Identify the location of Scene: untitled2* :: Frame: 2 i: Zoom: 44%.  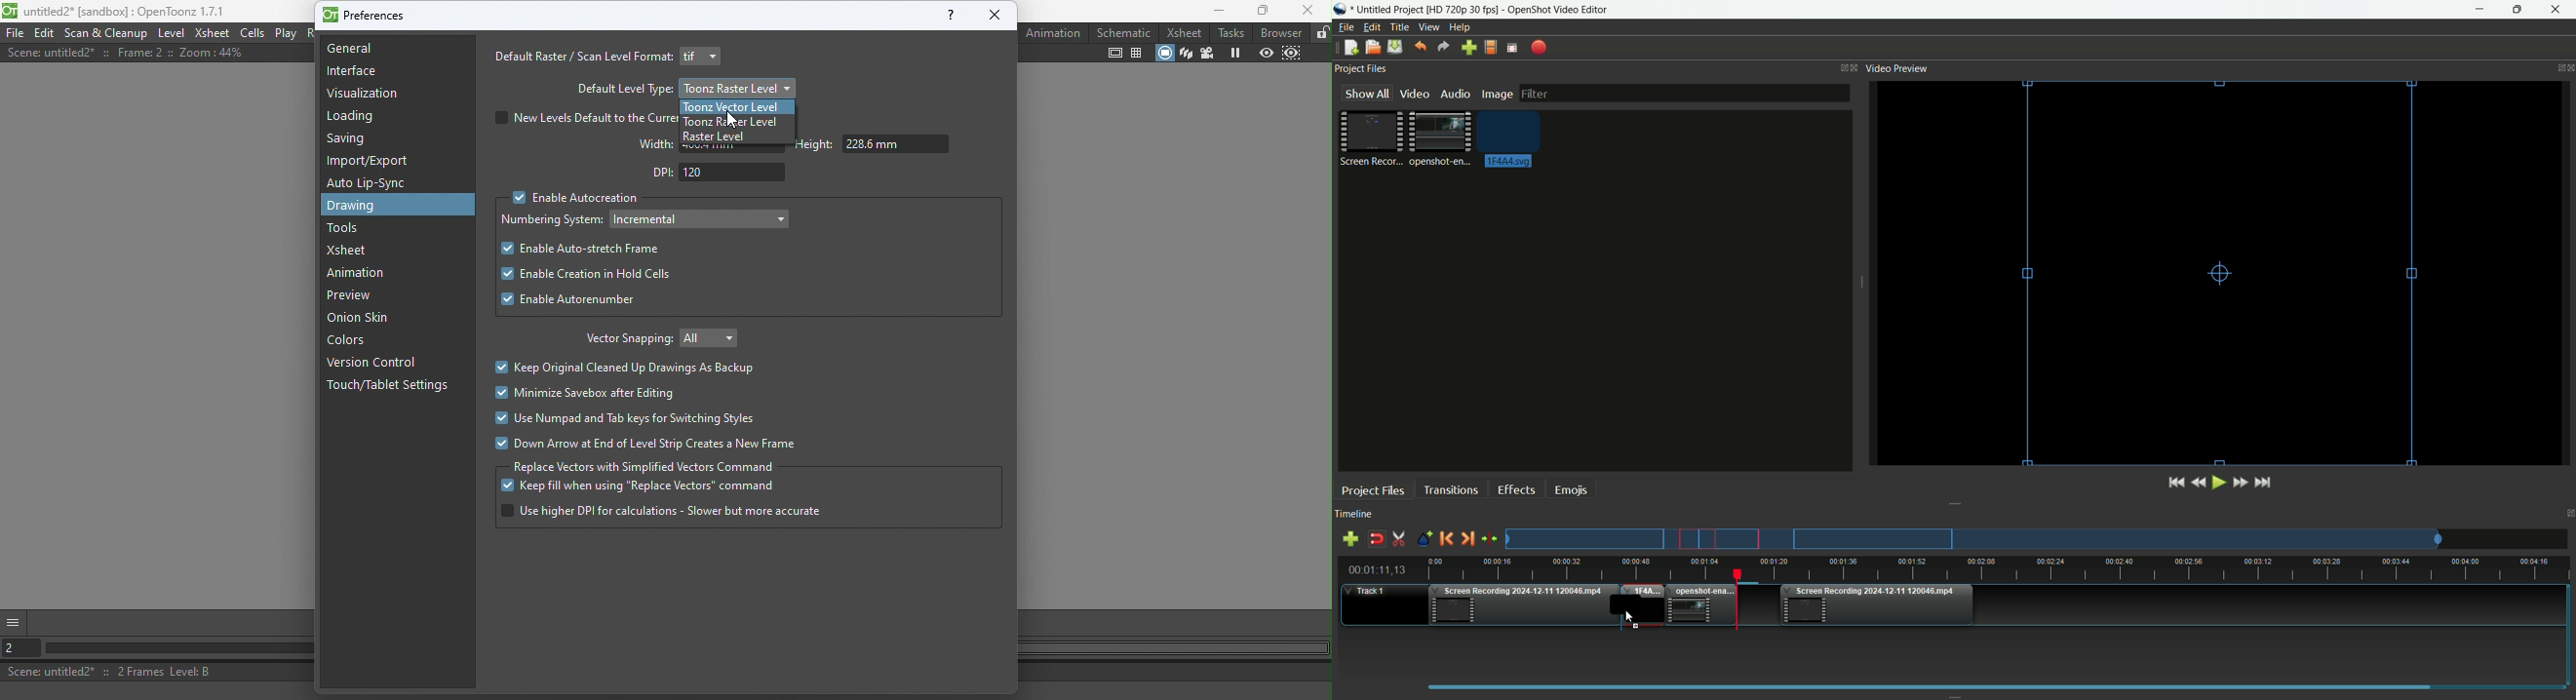
(126, 53).